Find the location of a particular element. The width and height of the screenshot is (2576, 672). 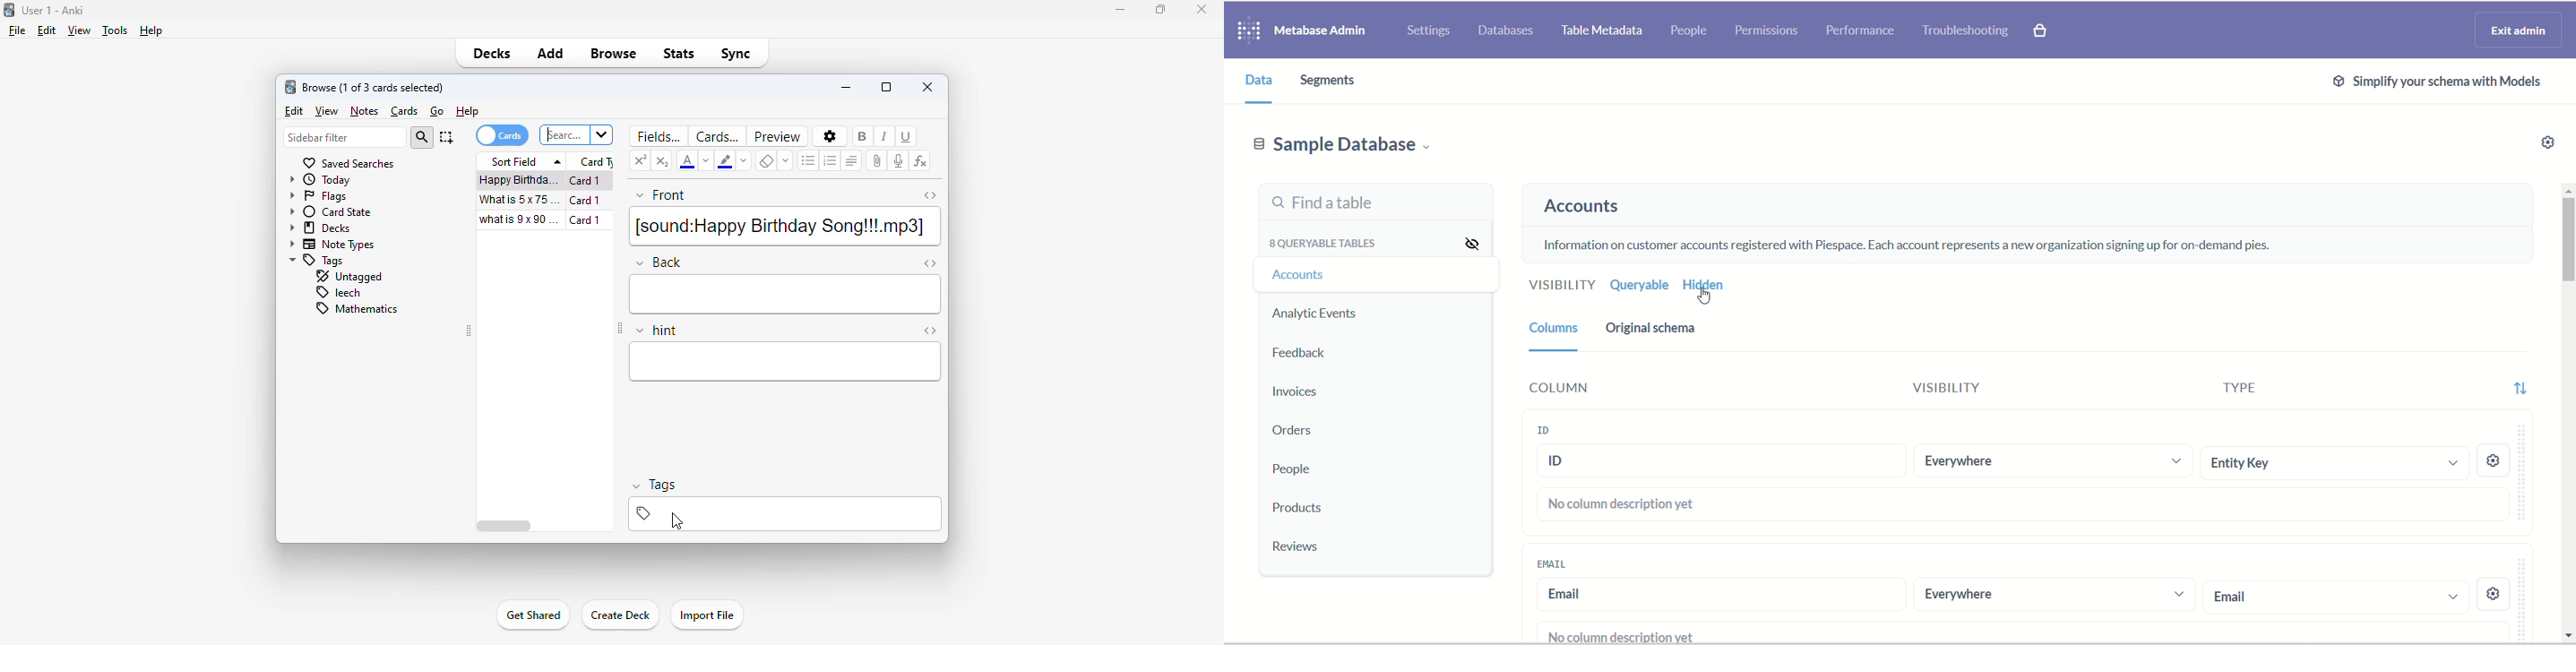

ordered list is located at coordinates (830, 160).